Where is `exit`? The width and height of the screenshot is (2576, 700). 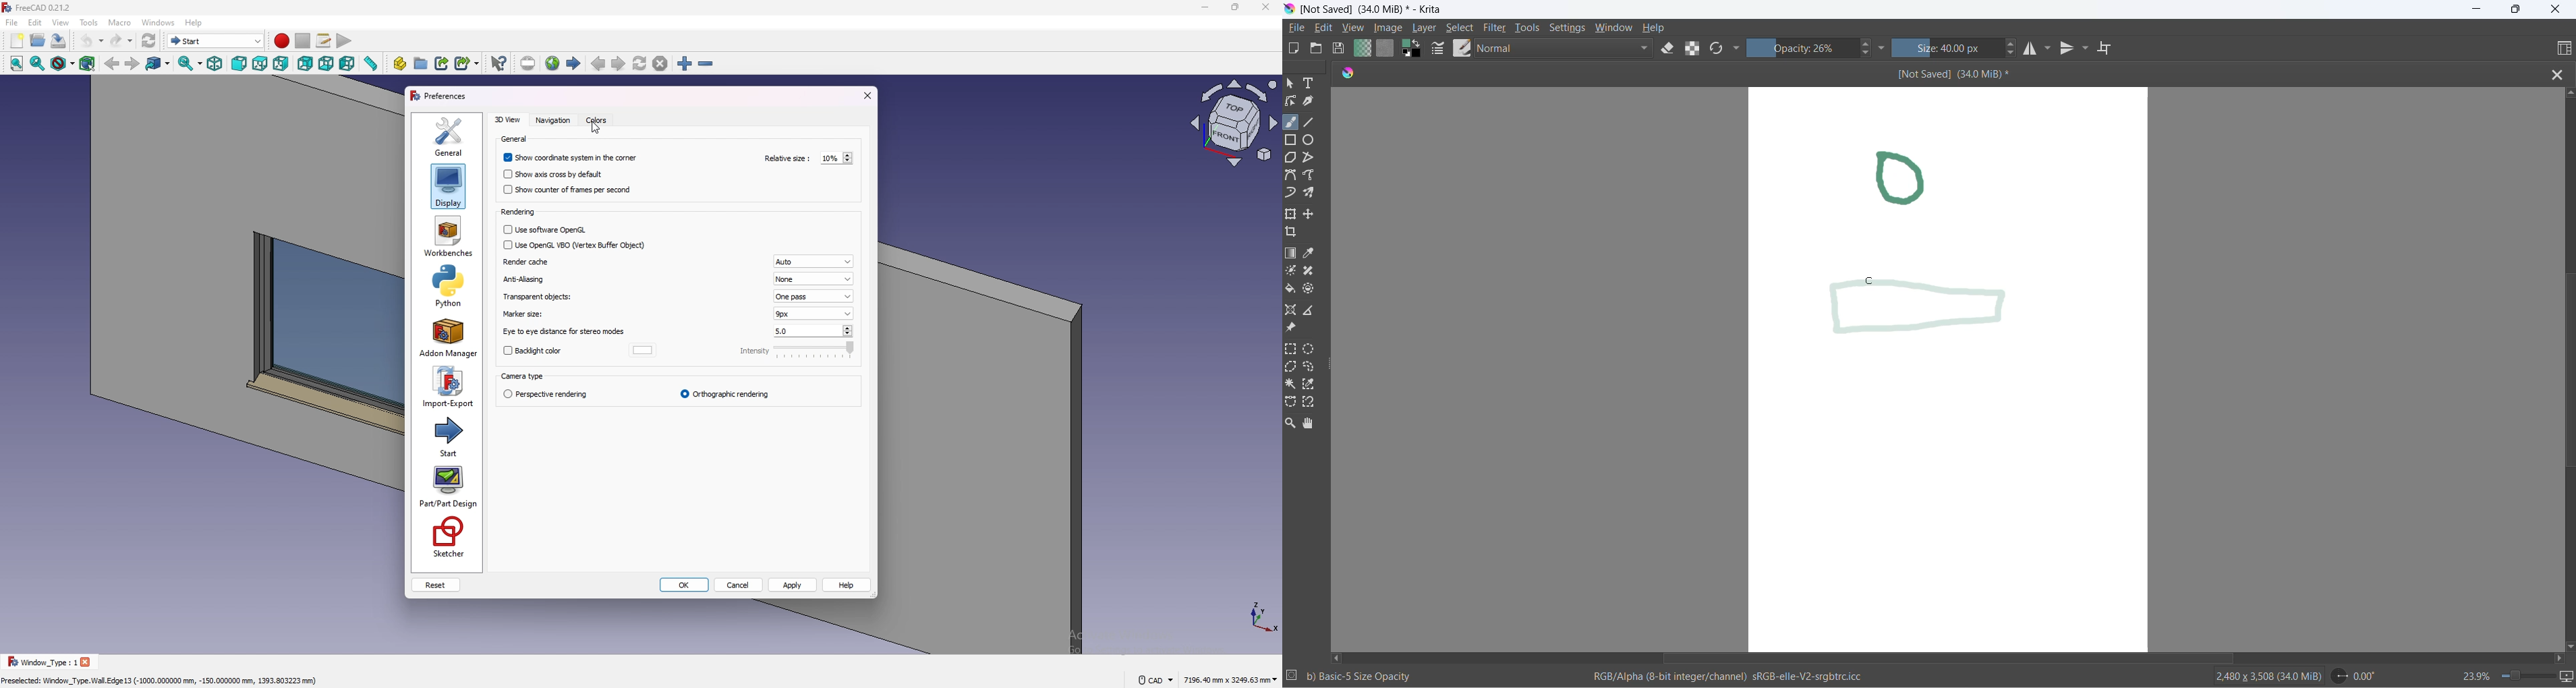 exit is located at coordinates (868, 94).